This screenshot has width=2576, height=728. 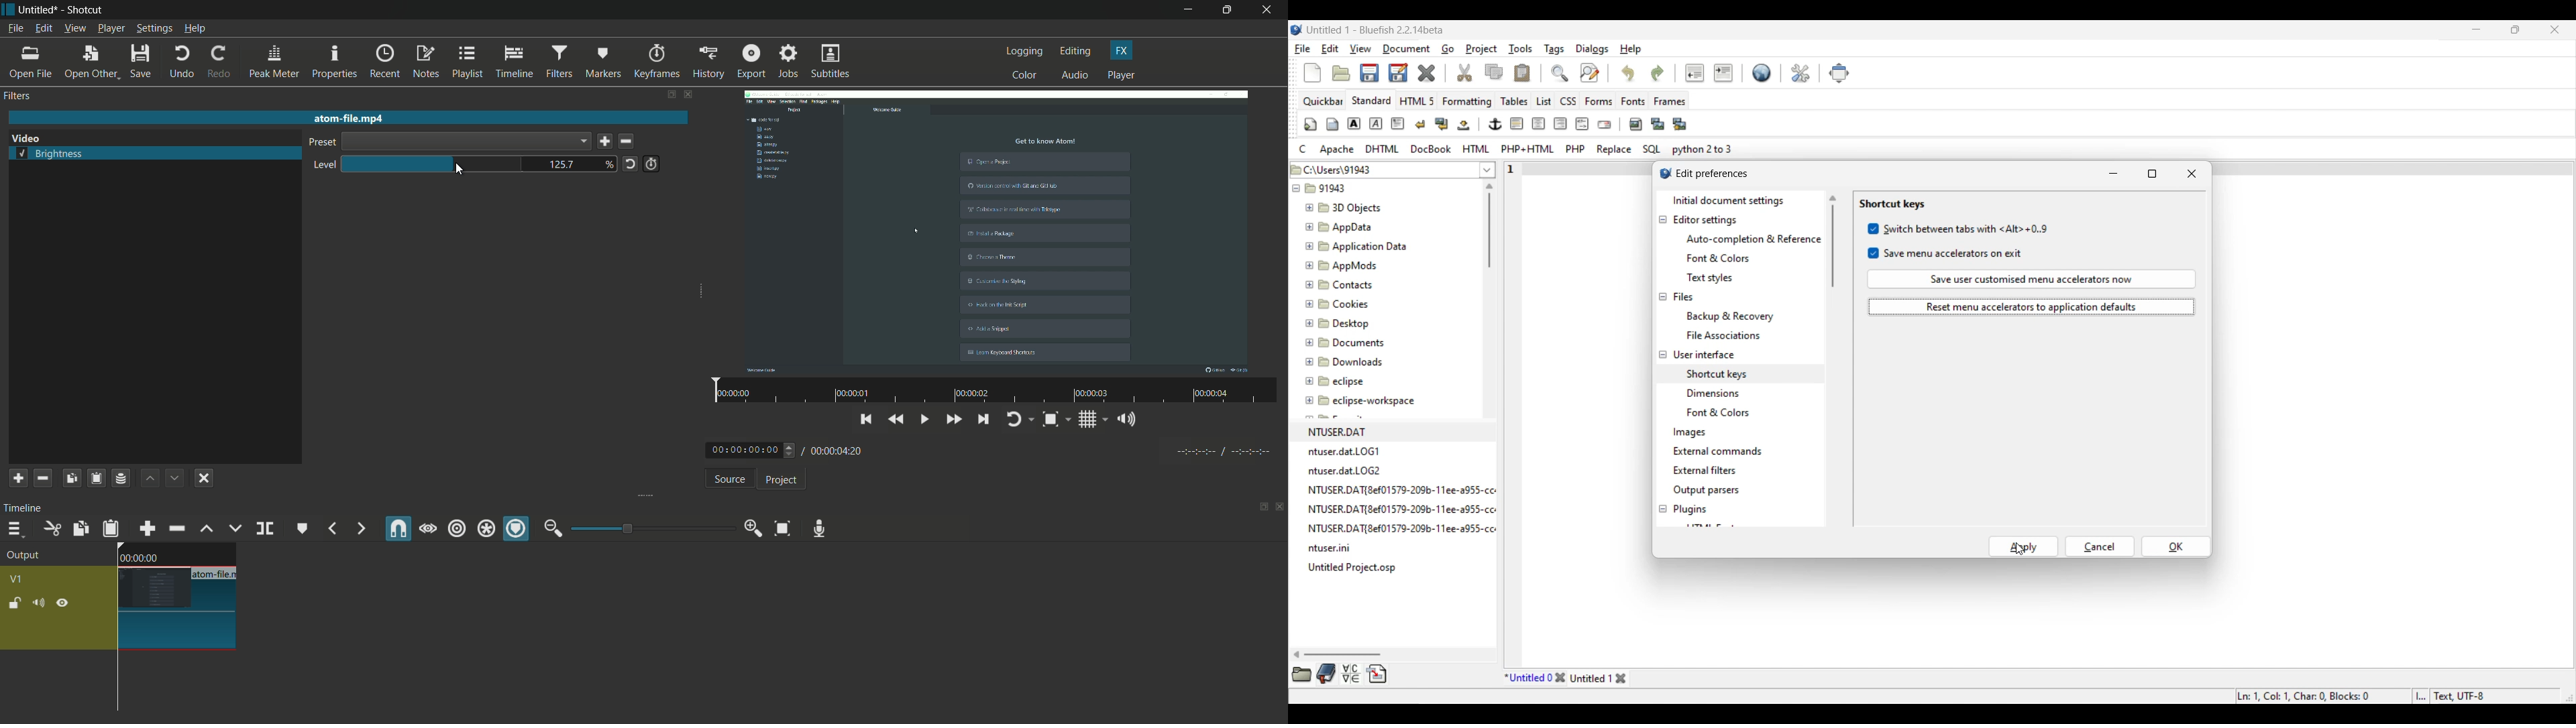 I want to click on reset to default, so click(x=630, y=163).